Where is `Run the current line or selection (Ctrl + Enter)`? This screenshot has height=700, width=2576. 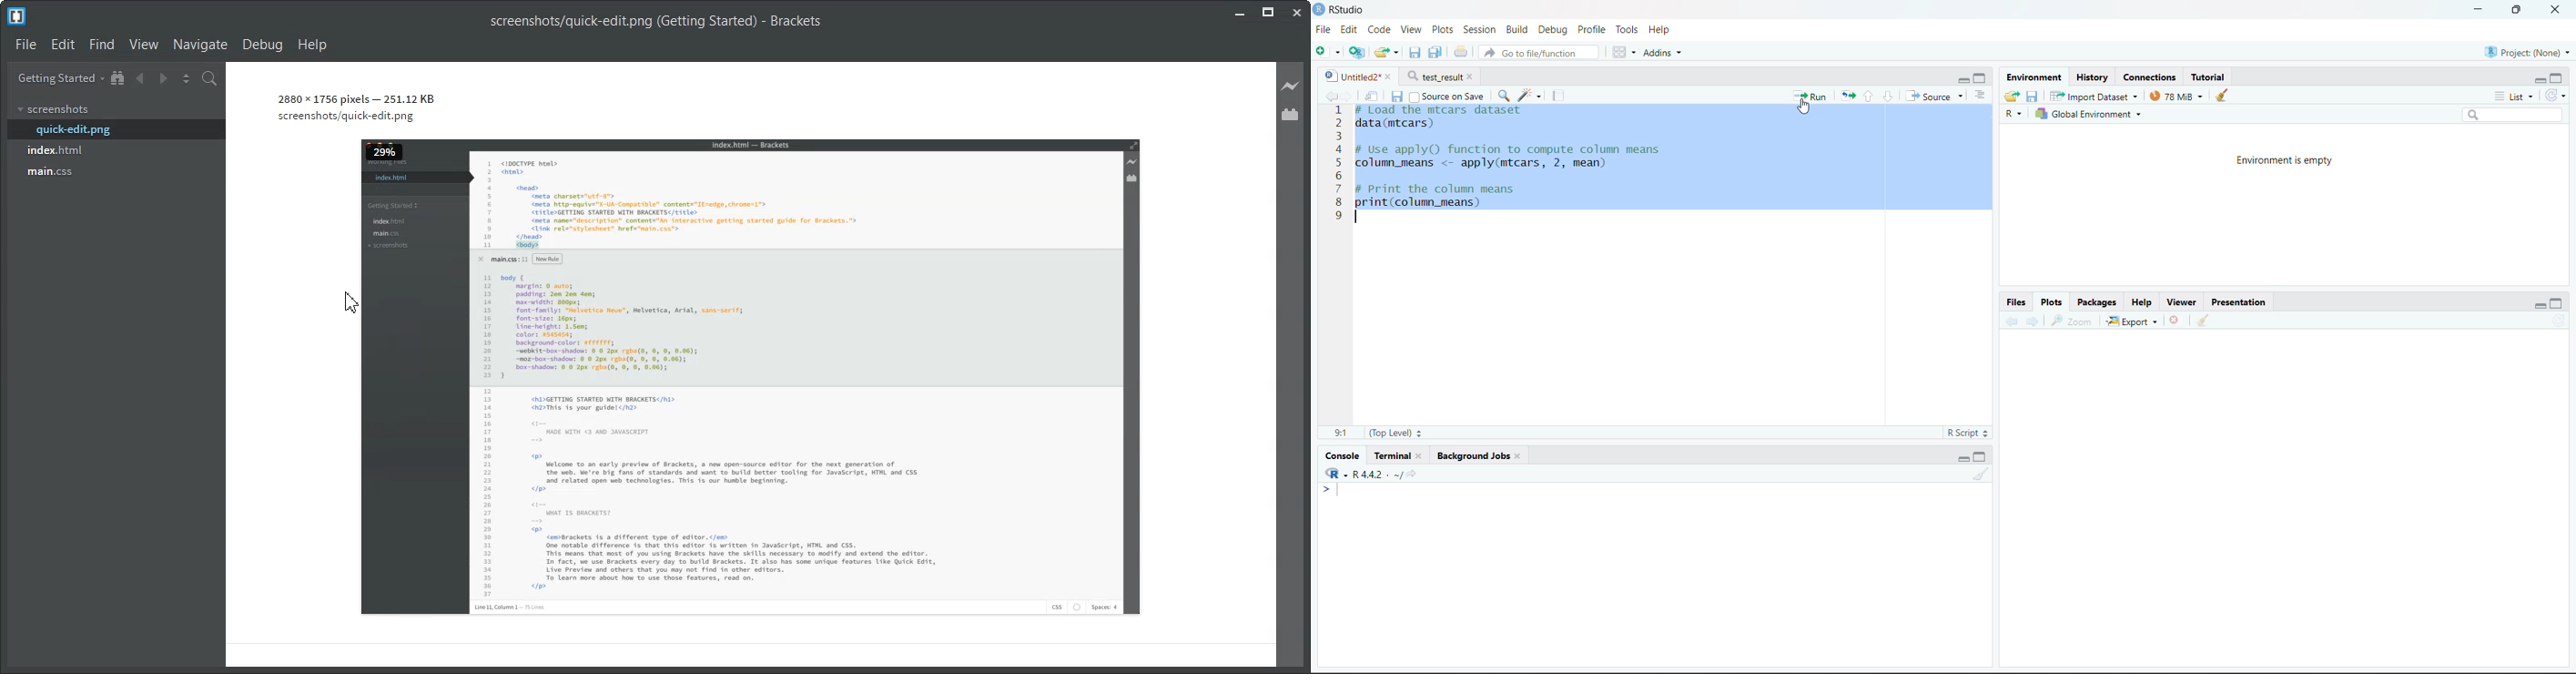
Run the current line or selection (Ctrl + Enter) is located at coordinates (1807, 97).